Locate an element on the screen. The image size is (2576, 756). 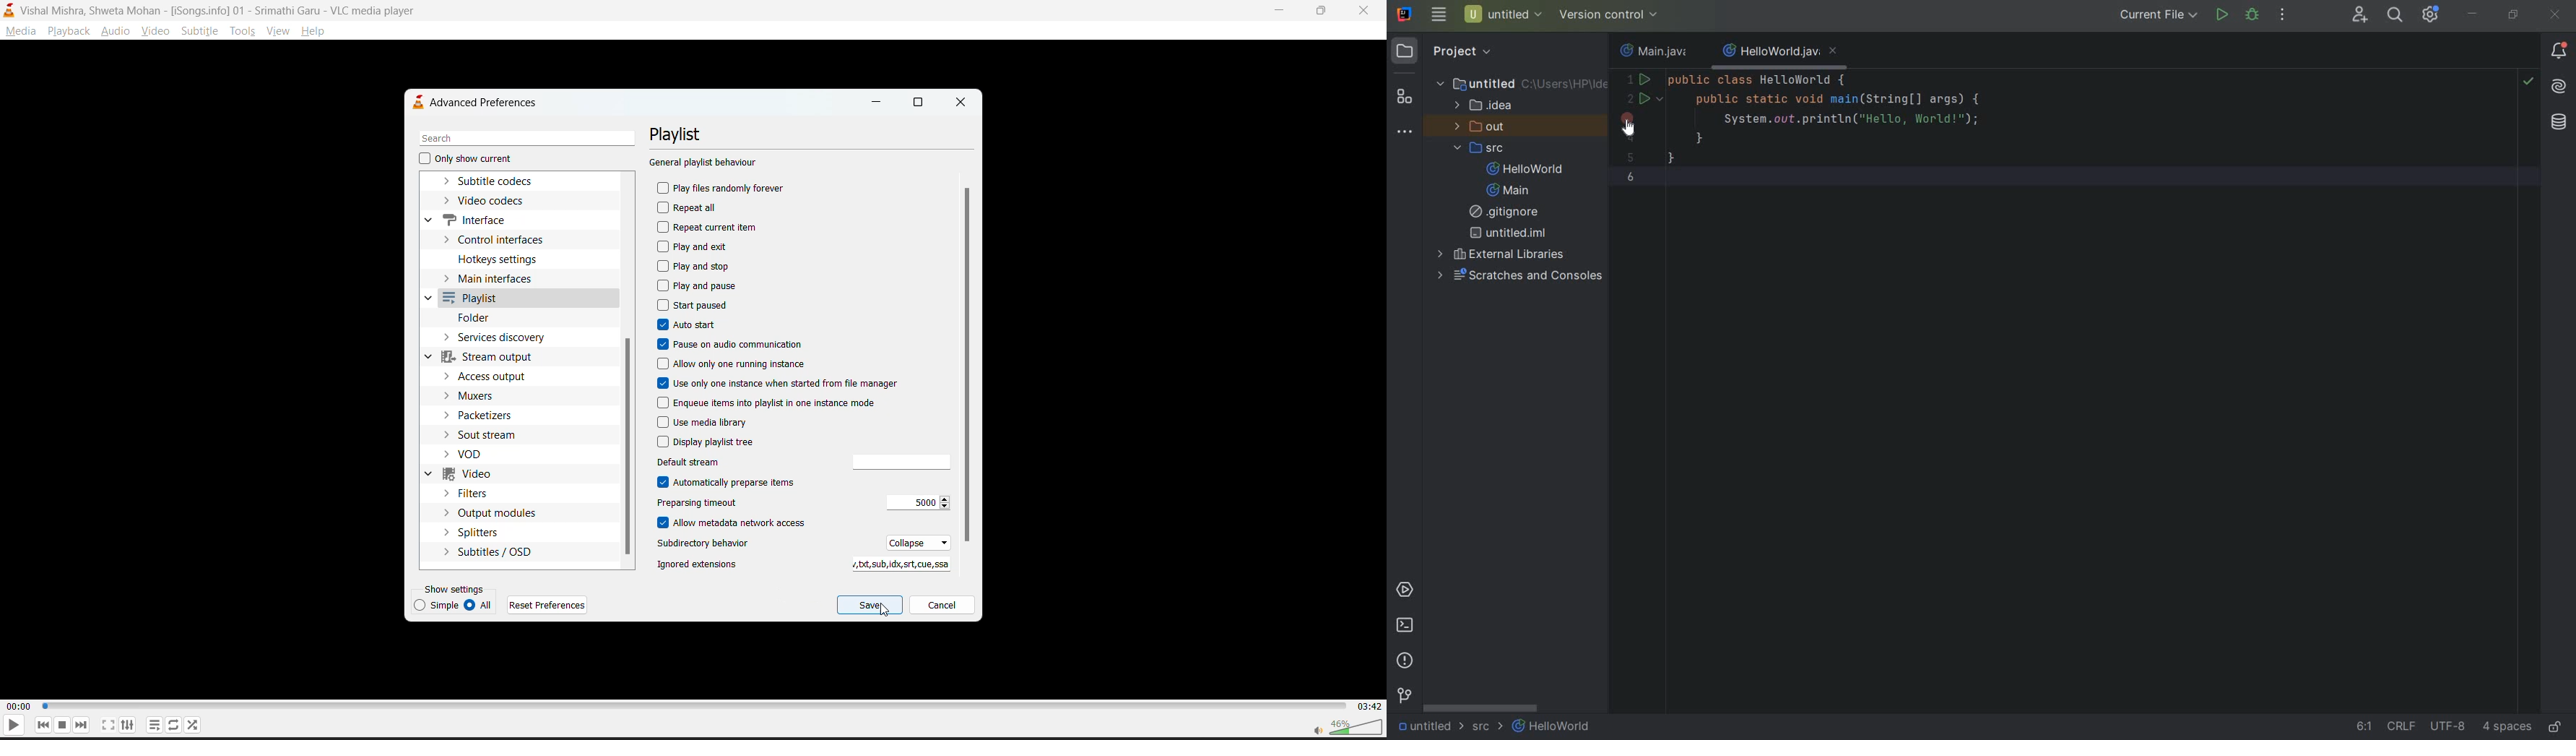
hotkeys settings is located at coordinates (498, 262).